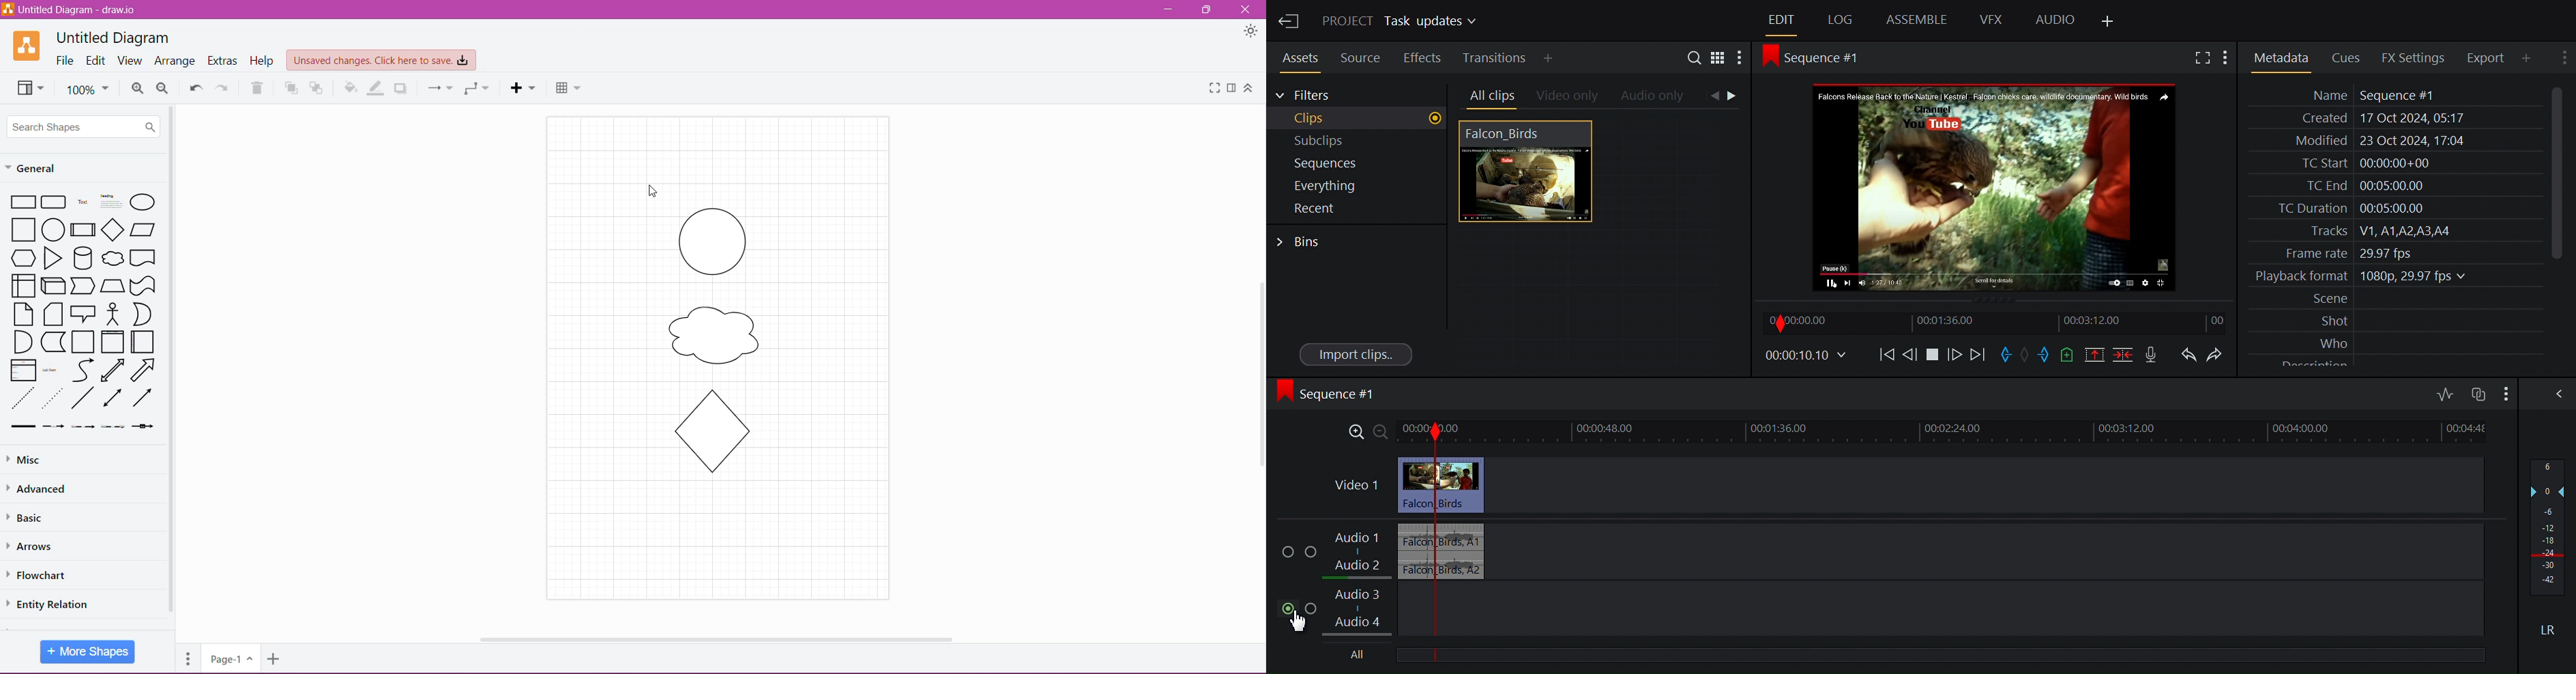  Describe the element at coordinates (2070, 355) in the screenshot. I see `Add a cue` at that location.